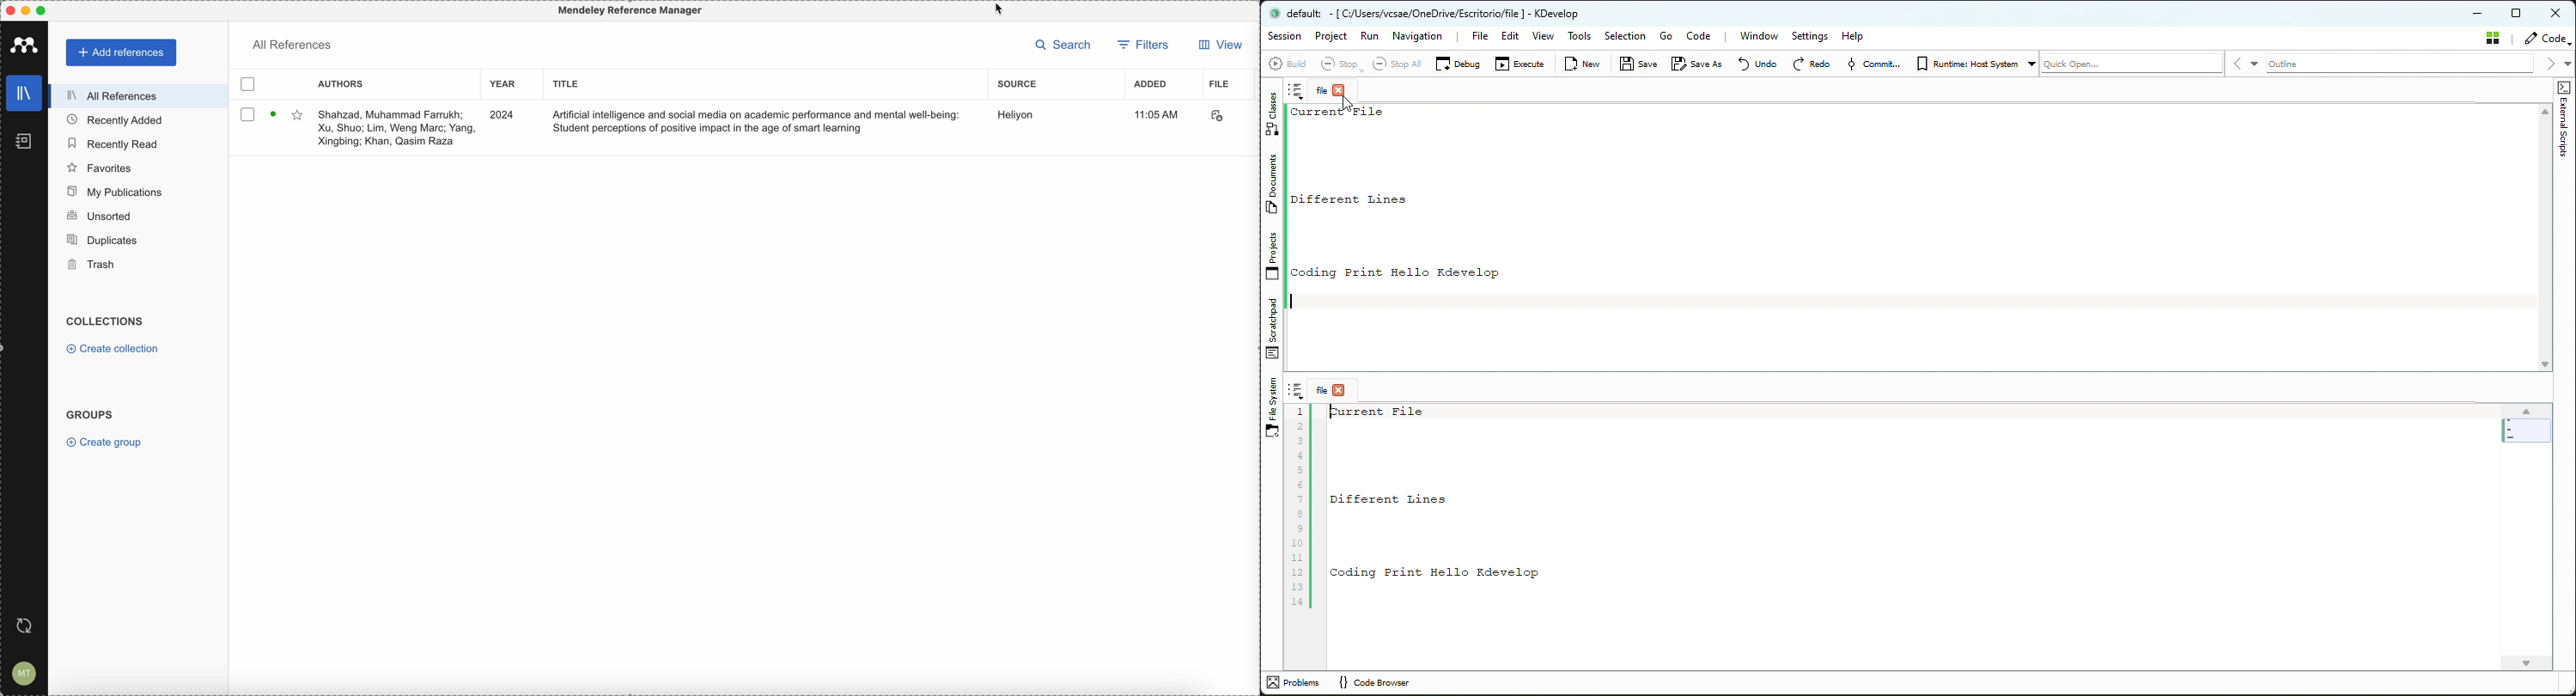 The height and width of the screenshot is (700, 2576). Describe the element at coordinates (1153, 86) in the screenshot. I see `added` at that location.